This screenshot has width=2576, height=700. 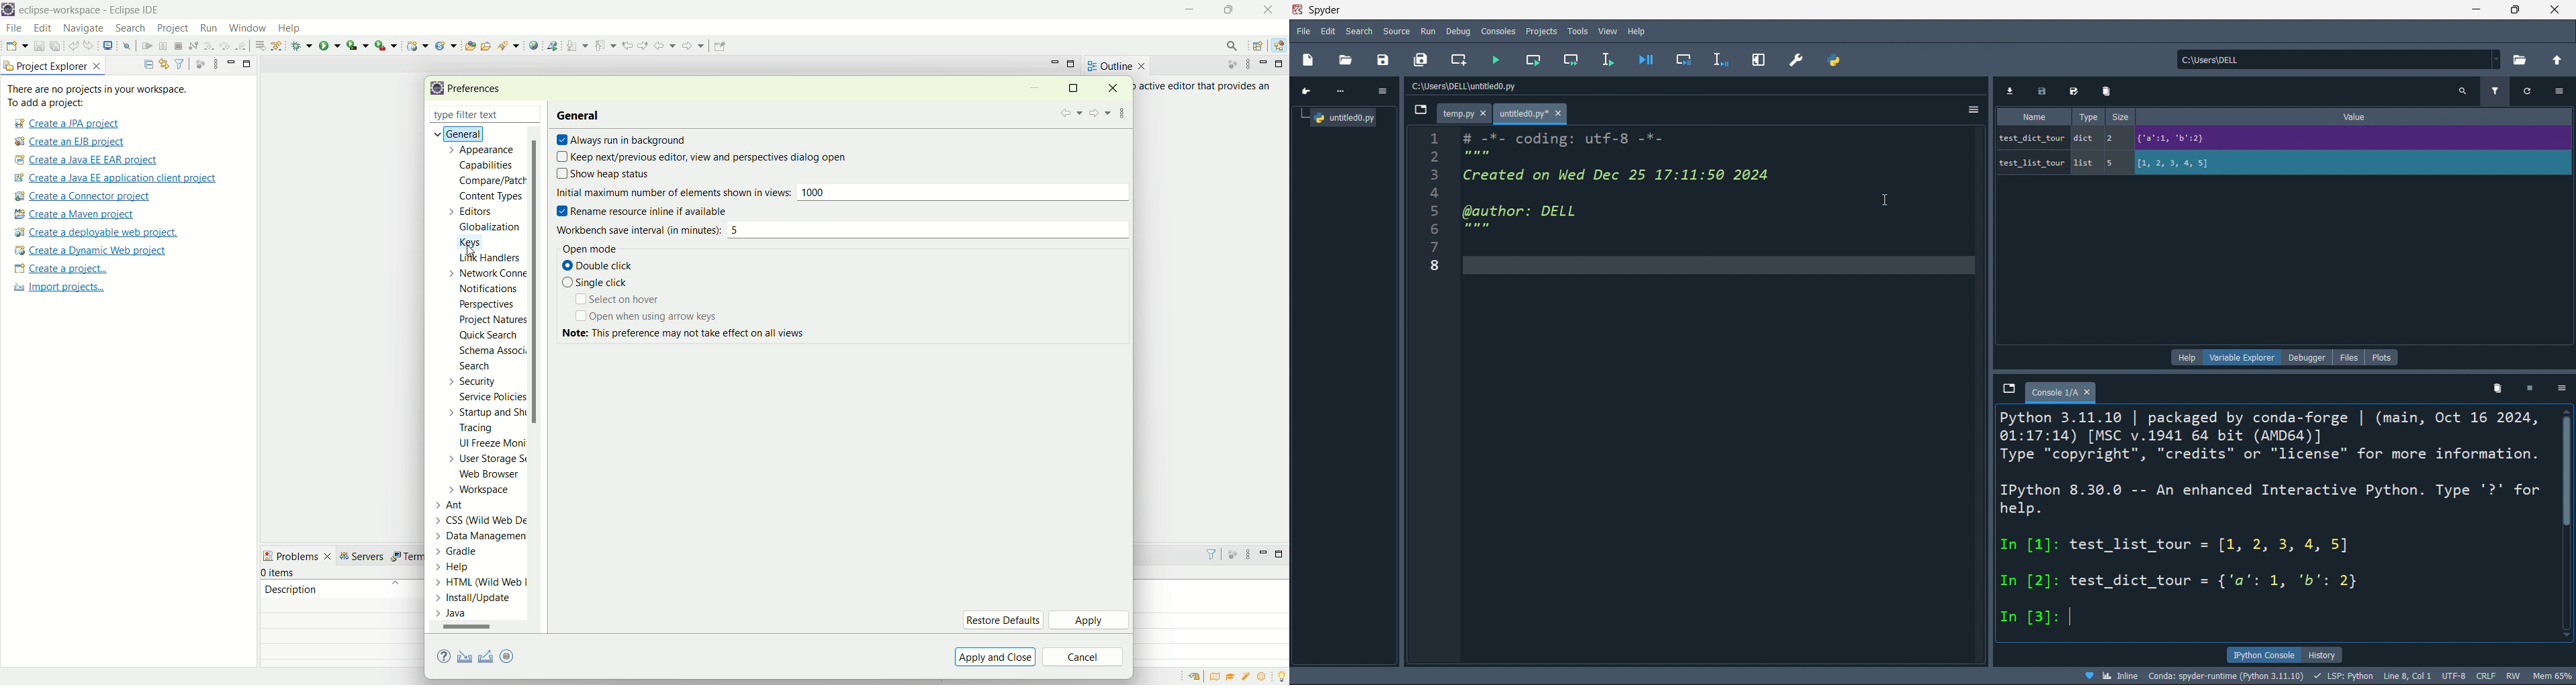 What do you see at coordinates (1795, 61) in the screenshot?
I see `preference` at bounding box center [1795, 61].